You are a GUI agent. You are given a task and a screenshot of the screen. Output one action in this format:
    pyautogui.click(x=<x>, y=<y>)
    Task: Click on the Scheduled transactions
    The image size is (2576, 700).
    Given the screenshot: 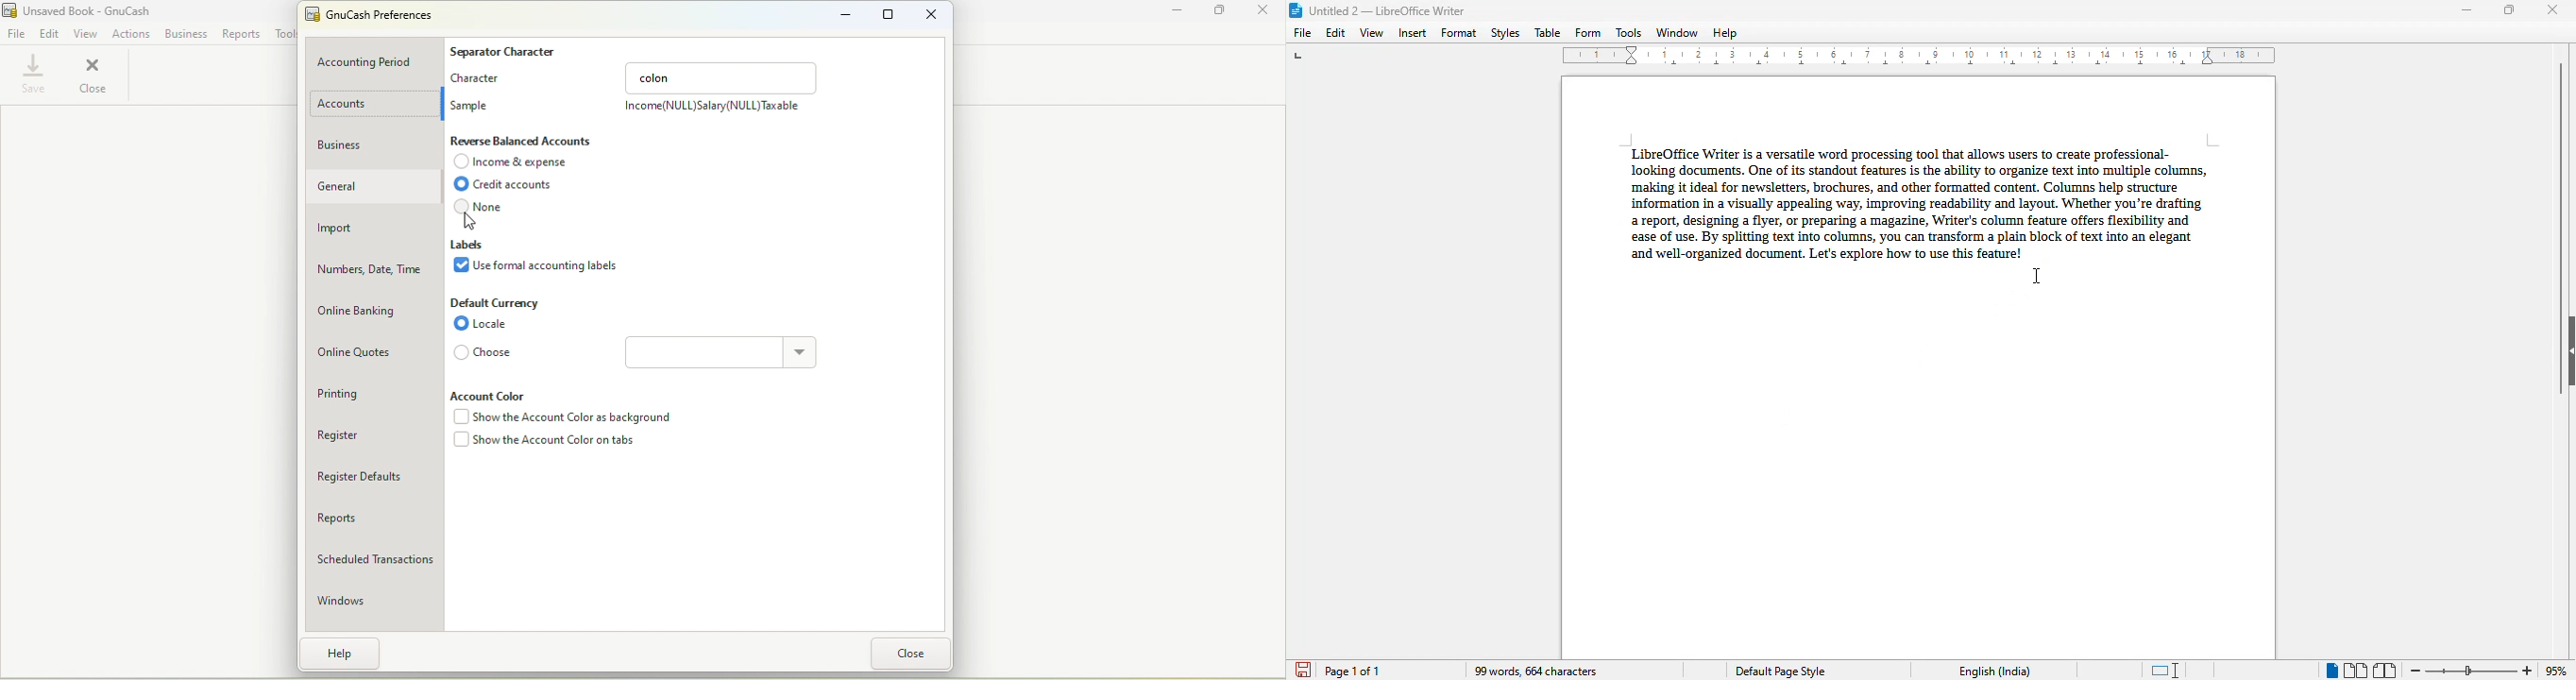 What is the action you would take?
    pyautogui.click(x=374, y=562)
    